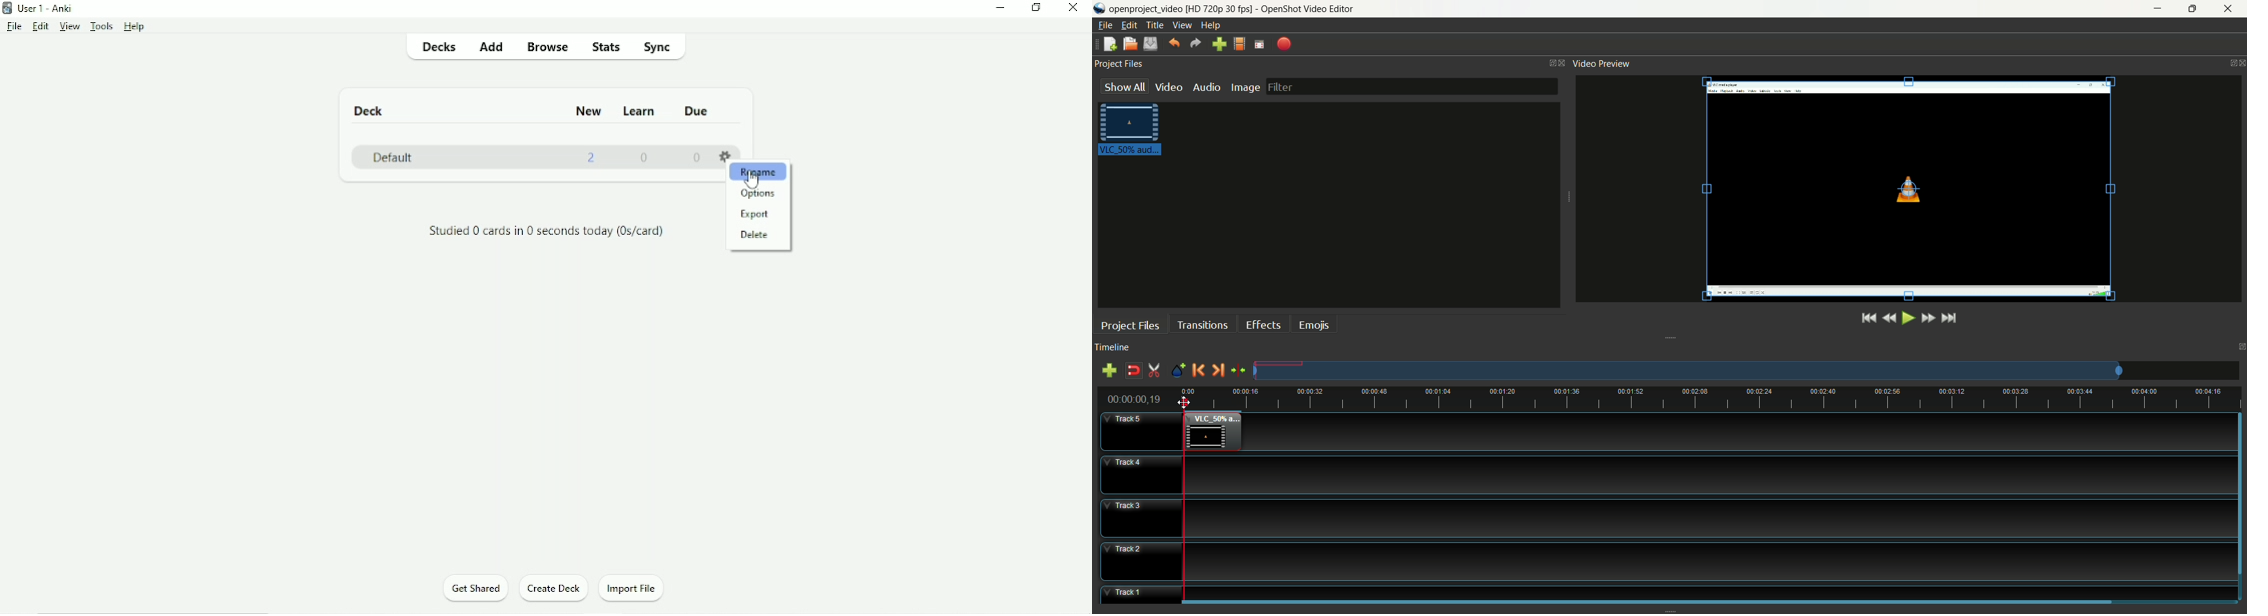 Image resolution: width=2268 pixels, height=616 pixels. Describe the element at coordinates (1246, 85) in the screenshot. I see `image` at that location.